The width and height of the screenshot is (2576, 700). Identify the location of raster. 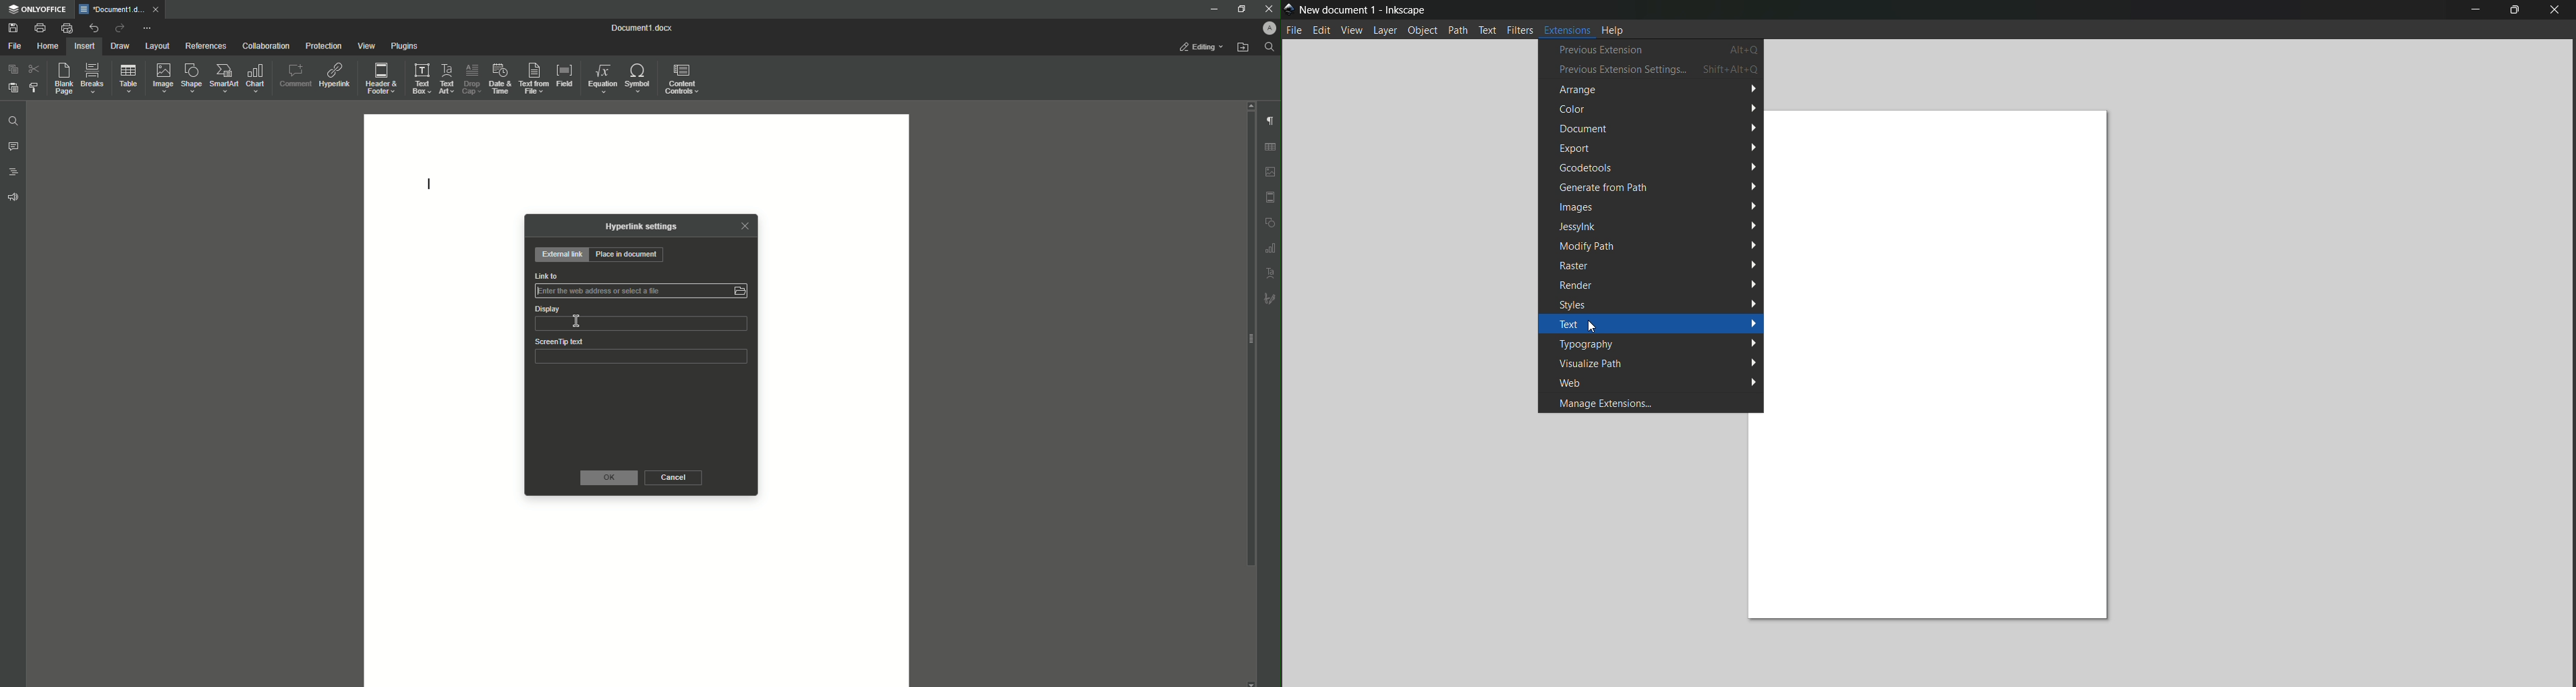
(1655, 265).